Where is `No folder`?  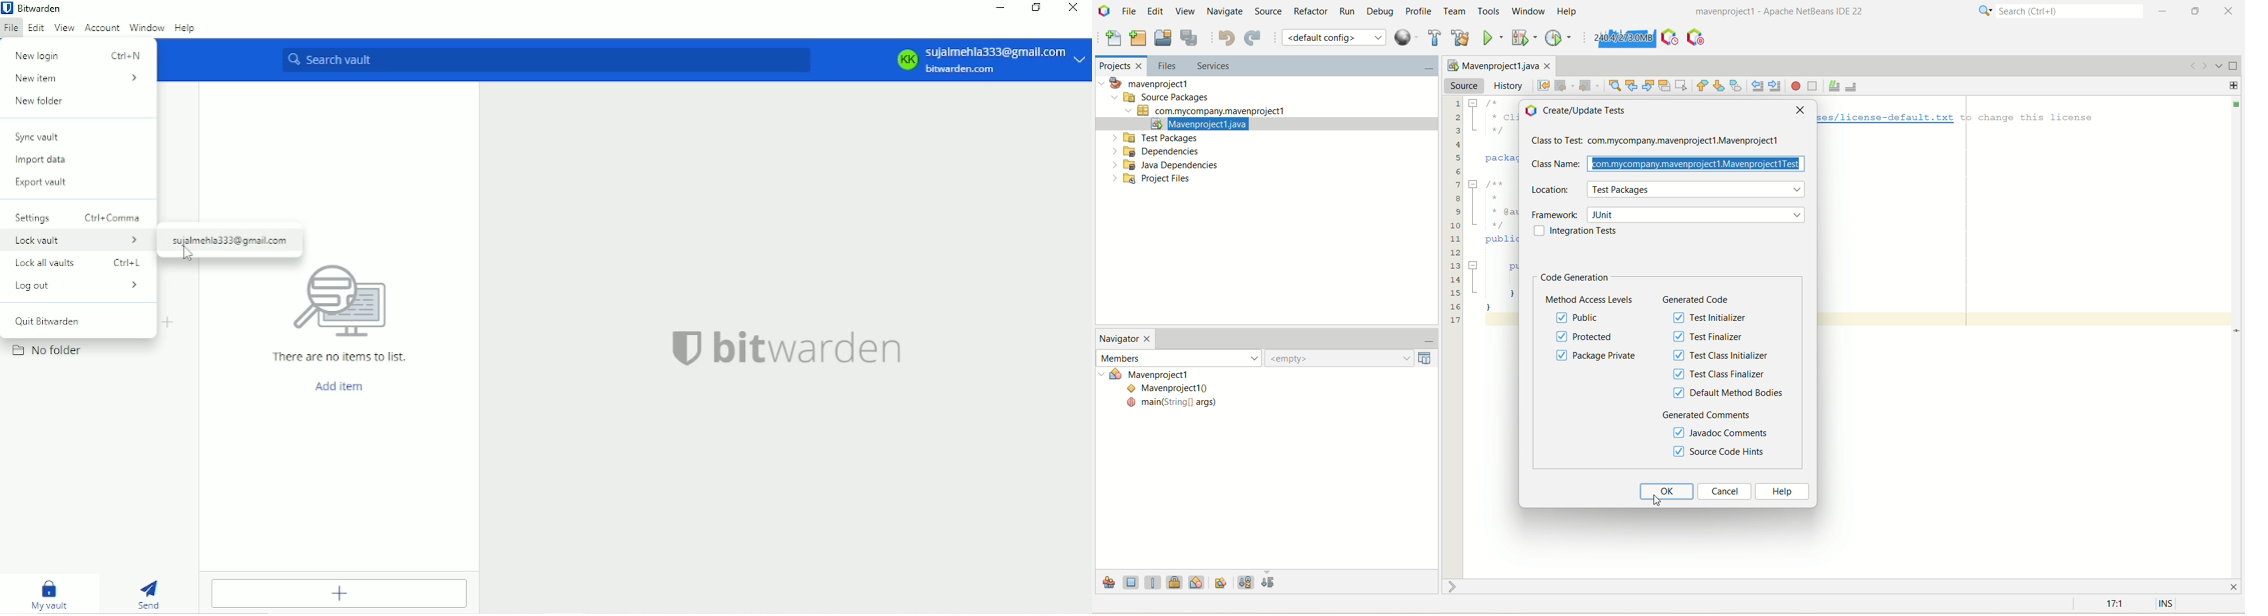 No folder is located at coordinates (49, 350).